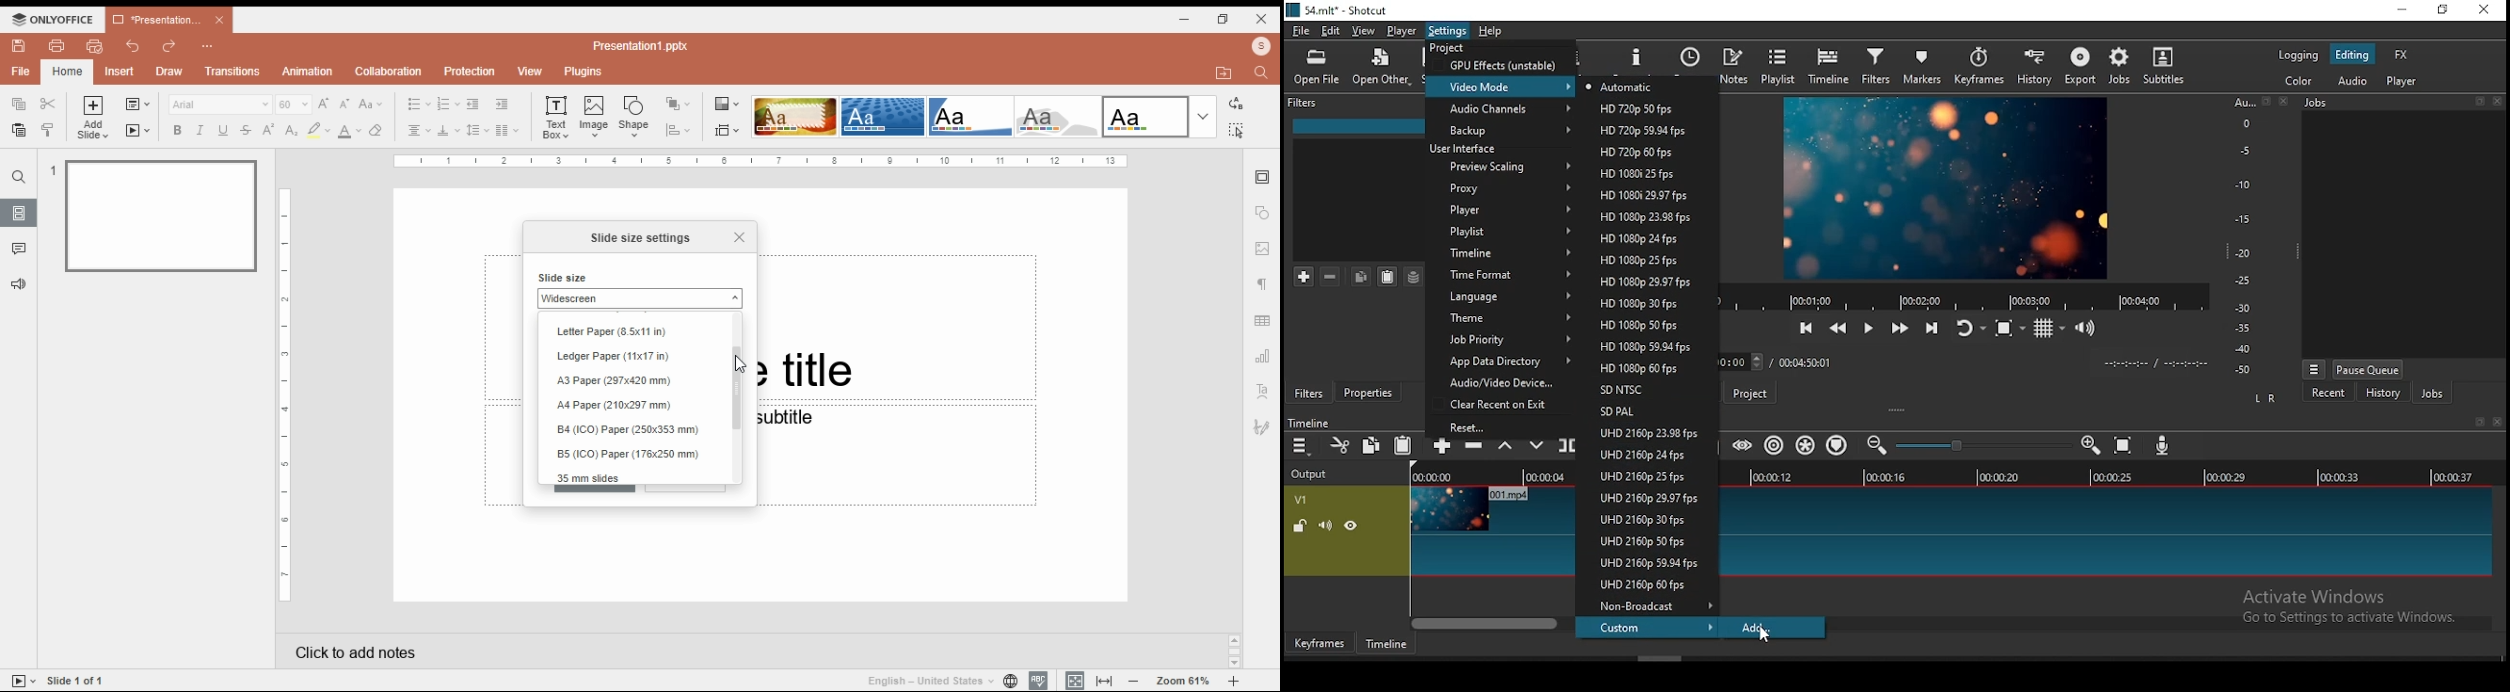 This screenshot has width=2520, height=700. What do you see at coordinates (2229, 477) in the screenshot?
I see `00:00:29` at bounding box center [2229, 477].